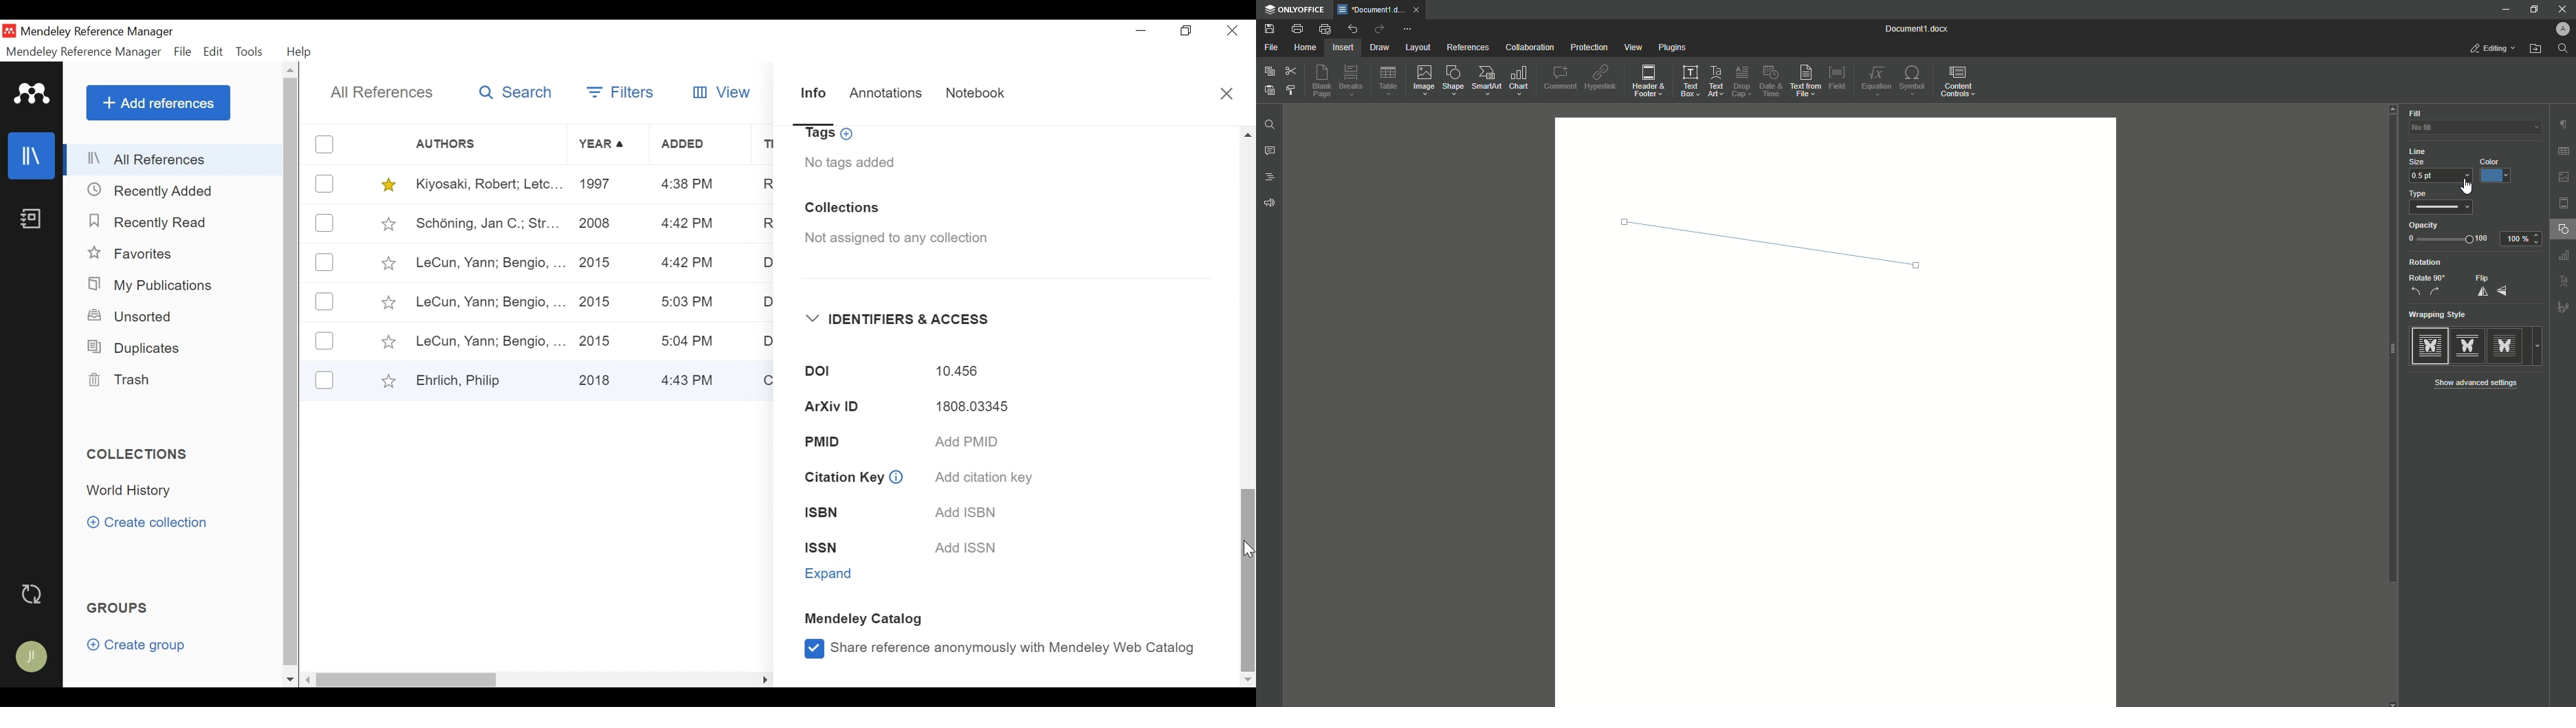 The height and width of the screenshot is (728, 2576). Describe the element at coordinates (964, 408) in the screenshot. I see `1808.03345` at that location.